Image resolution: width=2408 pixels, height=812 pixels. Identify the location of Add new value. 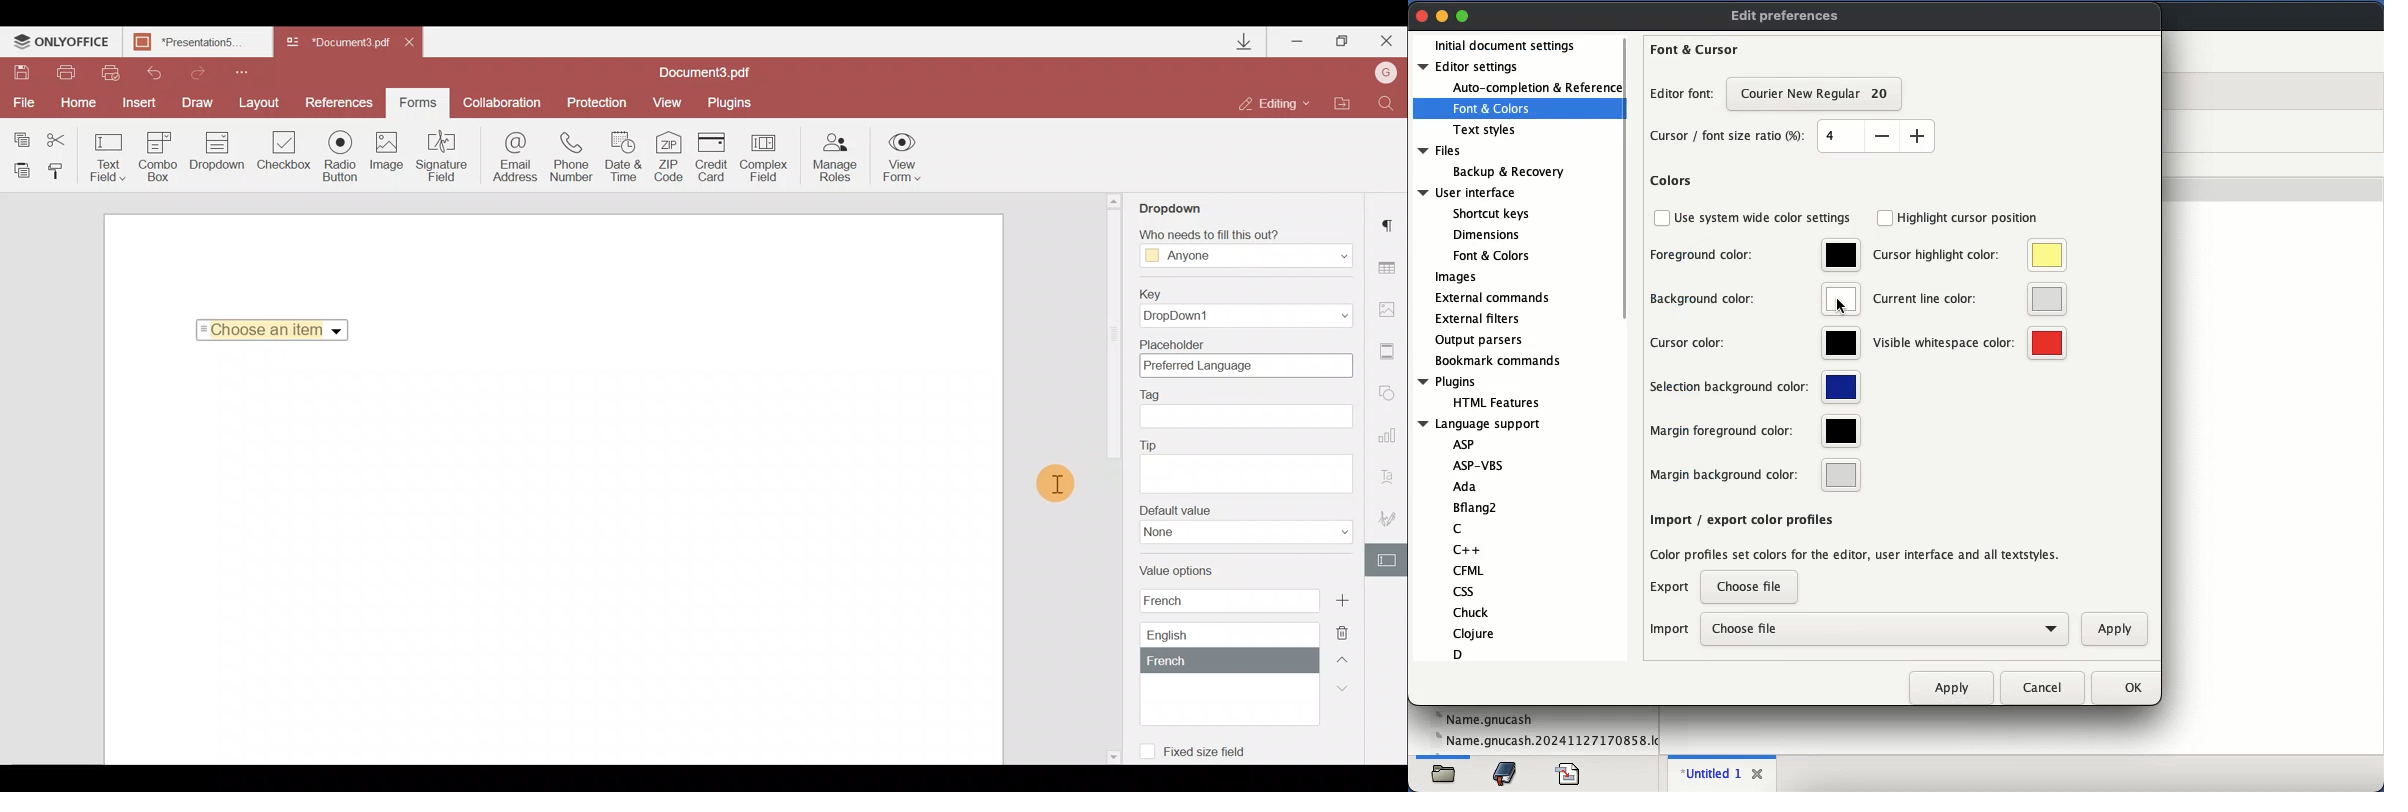
(1359, 598).